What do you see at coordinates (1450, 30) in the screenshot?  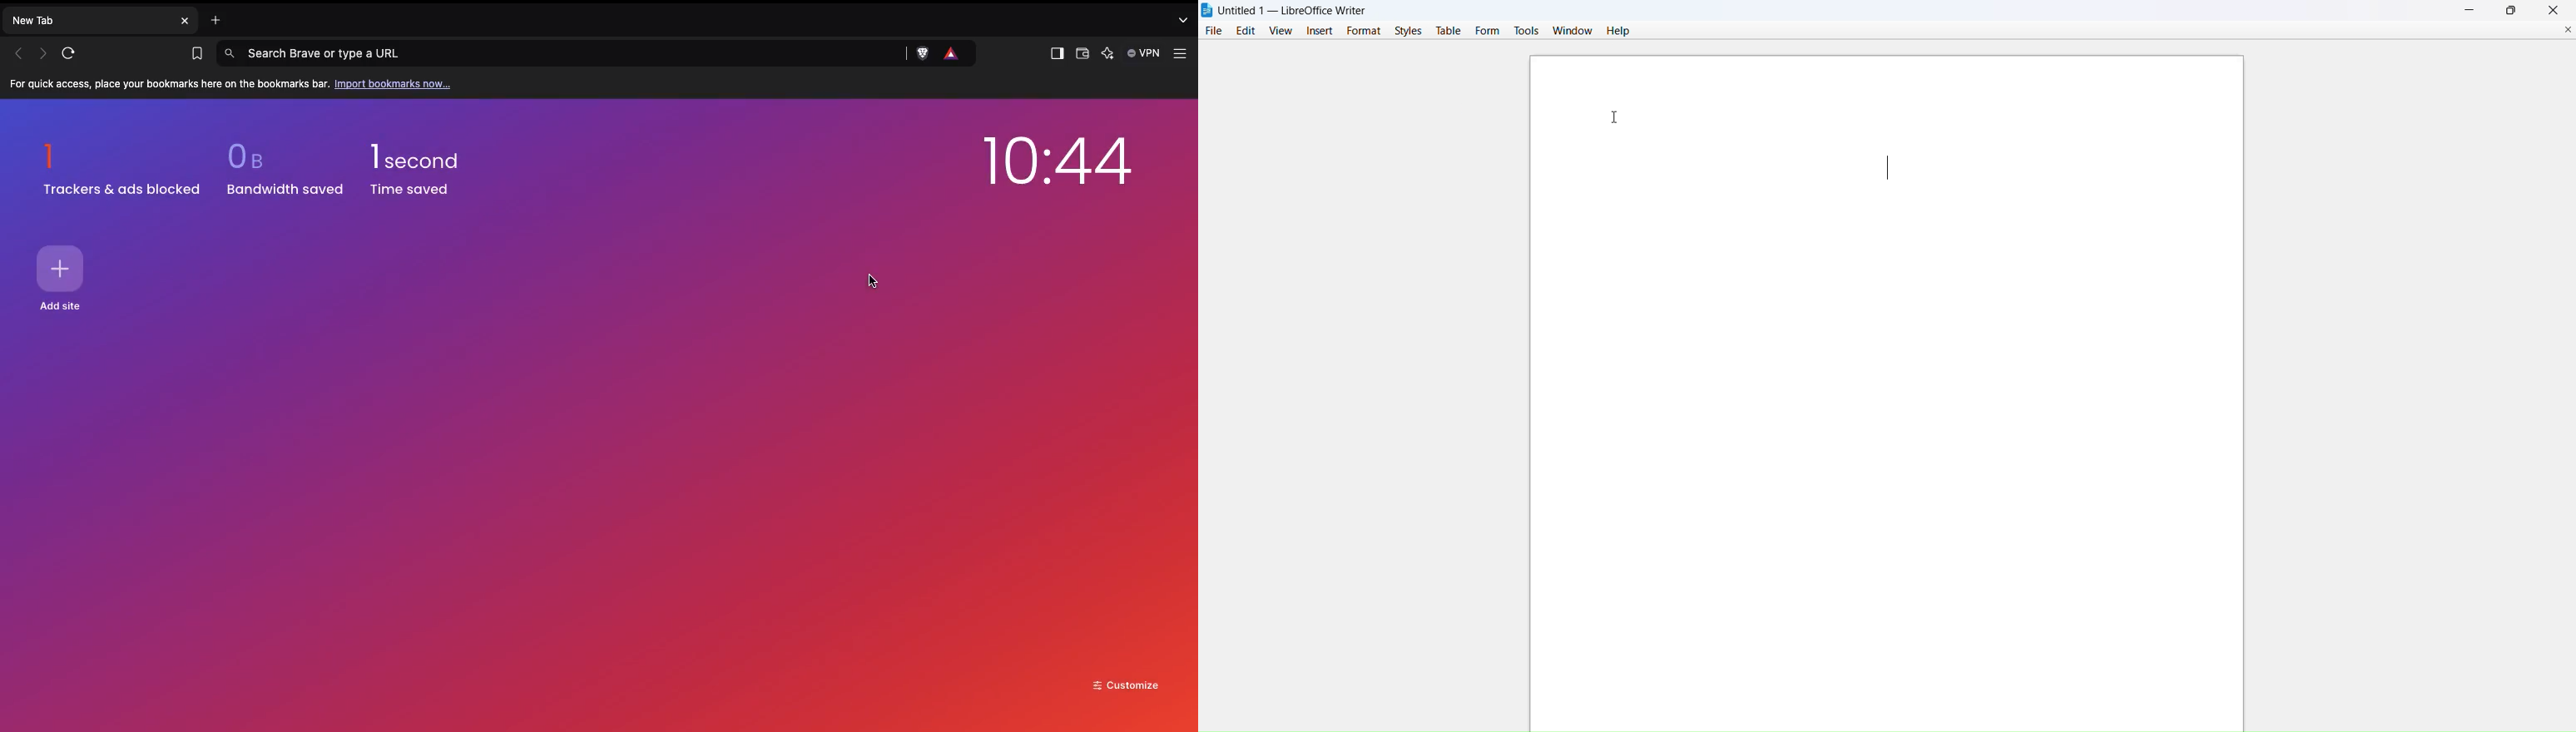 I see `table` at bounding box center [1450, 30].